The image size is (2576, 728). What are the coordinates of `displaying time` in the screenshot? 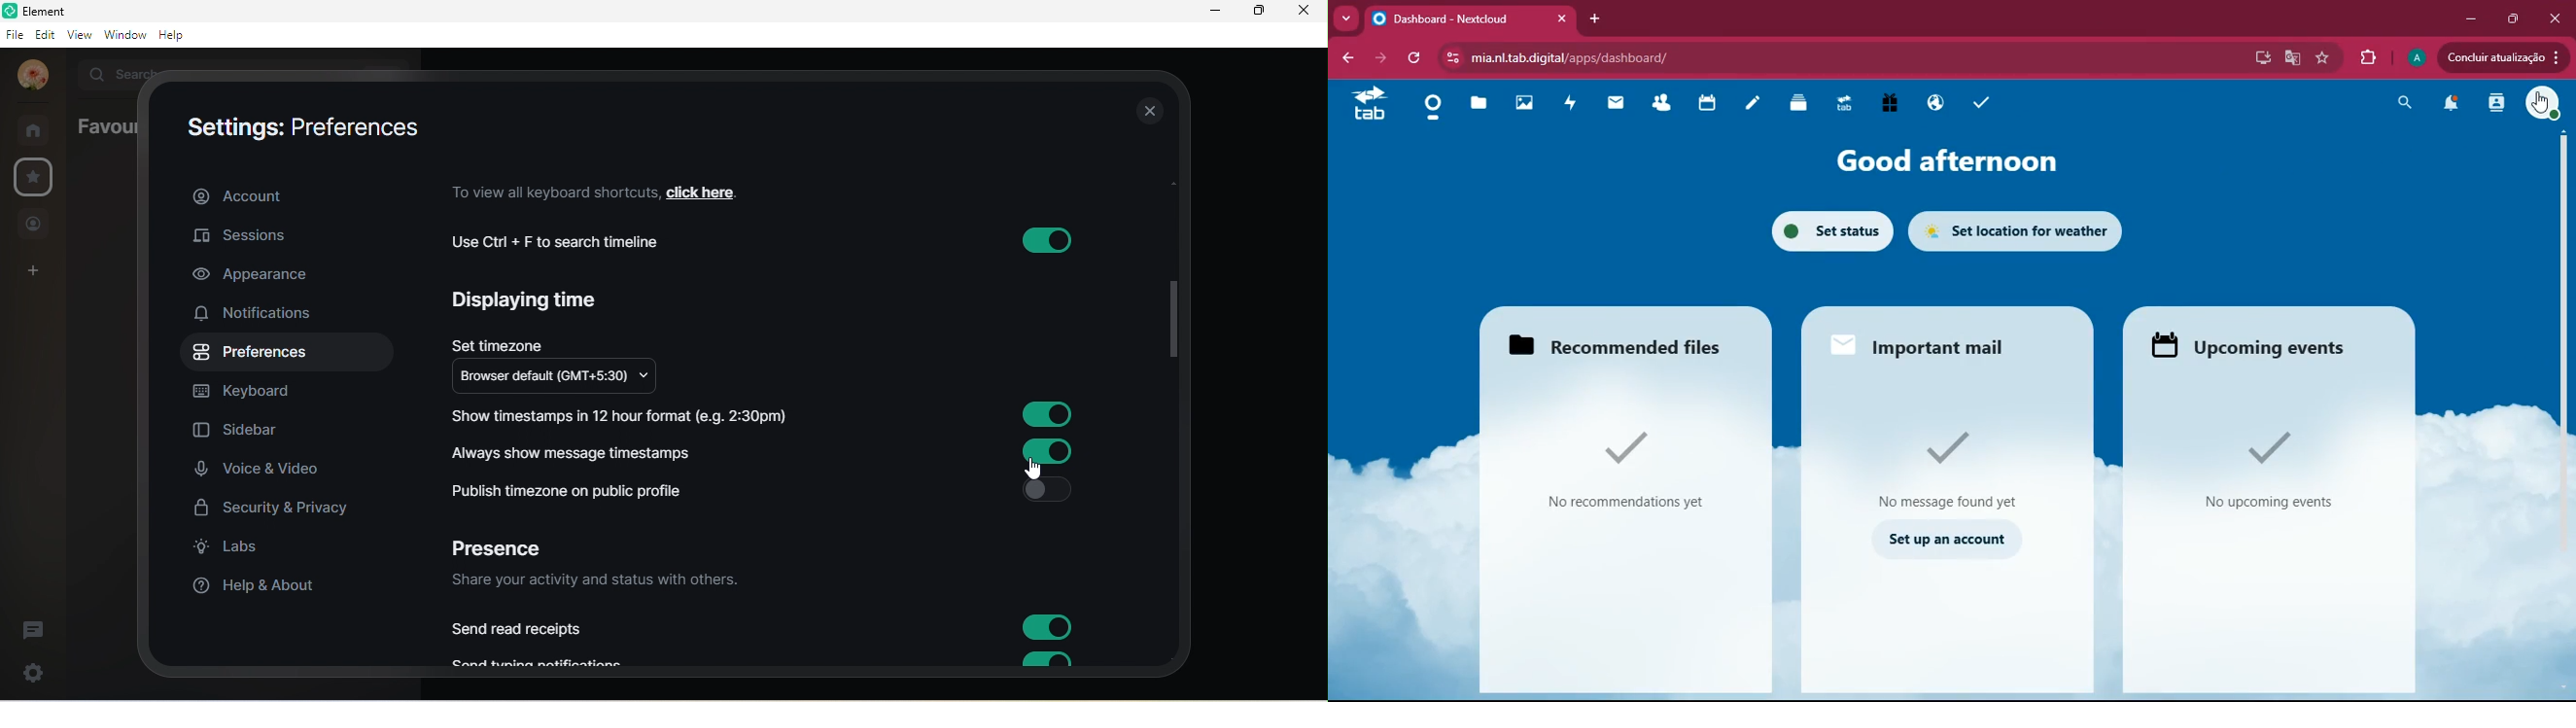 It's located at (531, 304).